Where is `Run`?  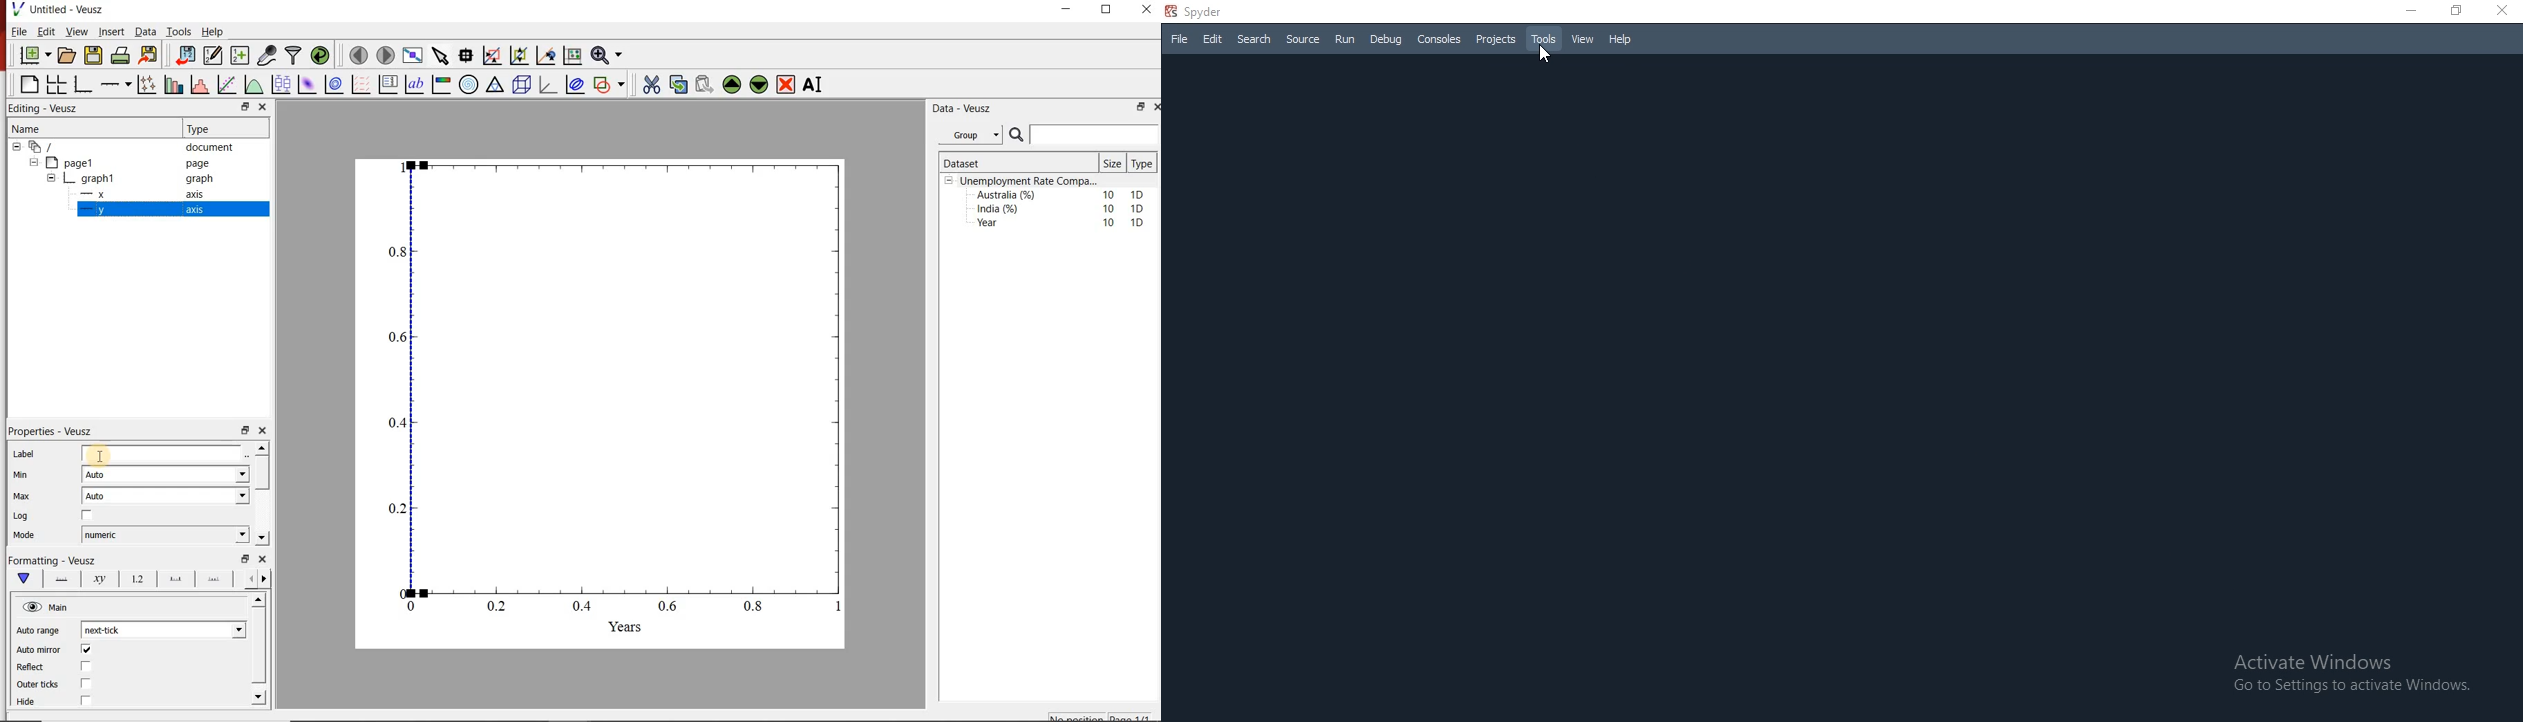 Run is located at coordinates (1345, 38).